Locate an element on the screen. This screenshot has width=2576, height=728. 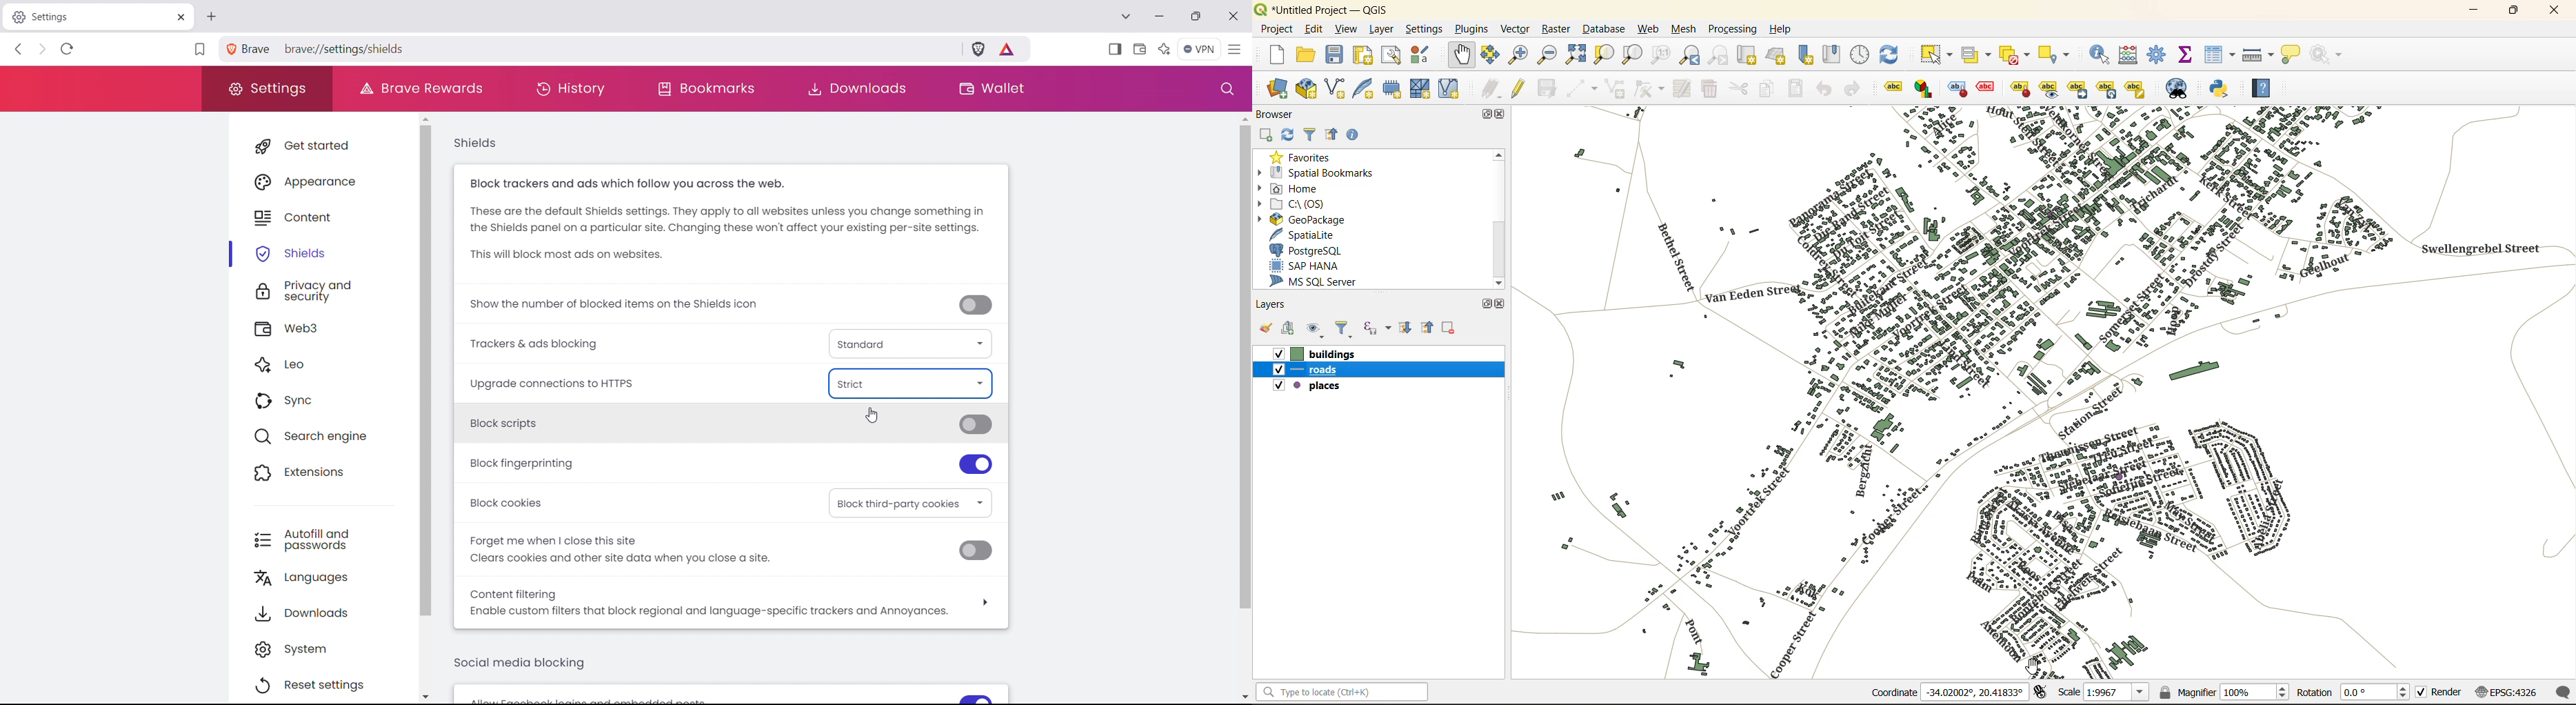
cut is located at coordinates (1740, 90).